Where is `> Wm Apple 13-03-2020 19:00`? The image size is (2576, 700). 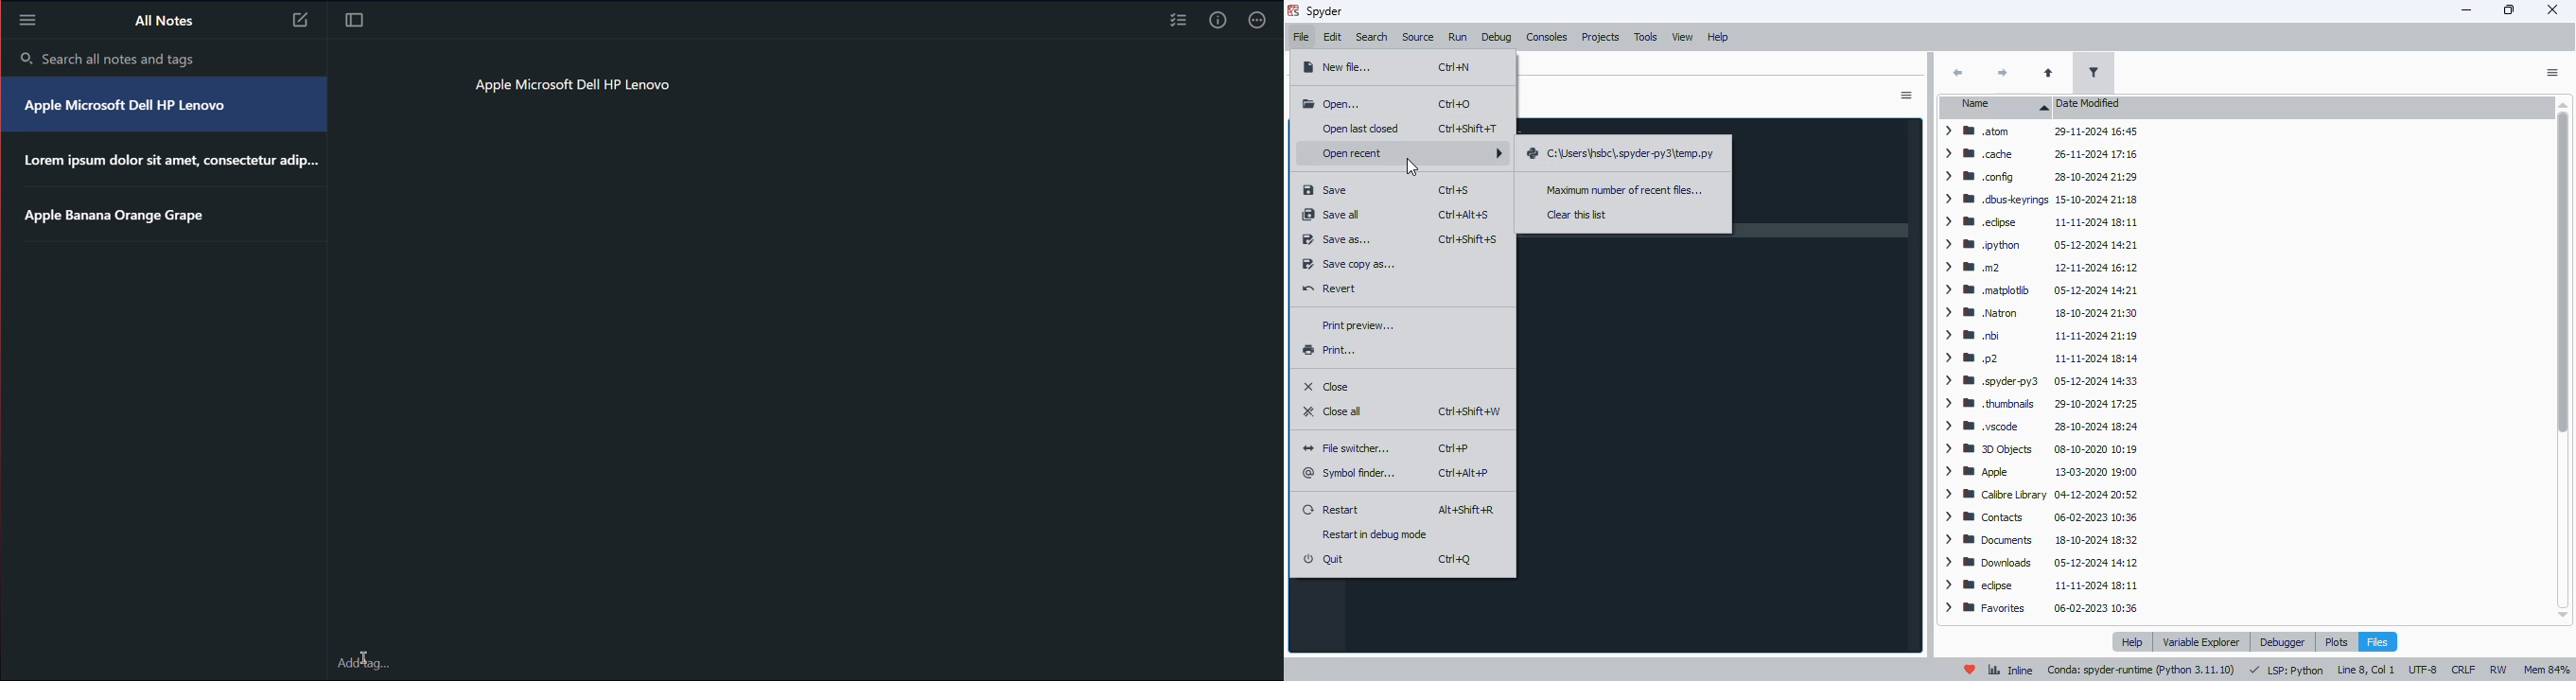
> Wm Apple 13-03-2020 19:00 is located at coordinates (2042, 472).